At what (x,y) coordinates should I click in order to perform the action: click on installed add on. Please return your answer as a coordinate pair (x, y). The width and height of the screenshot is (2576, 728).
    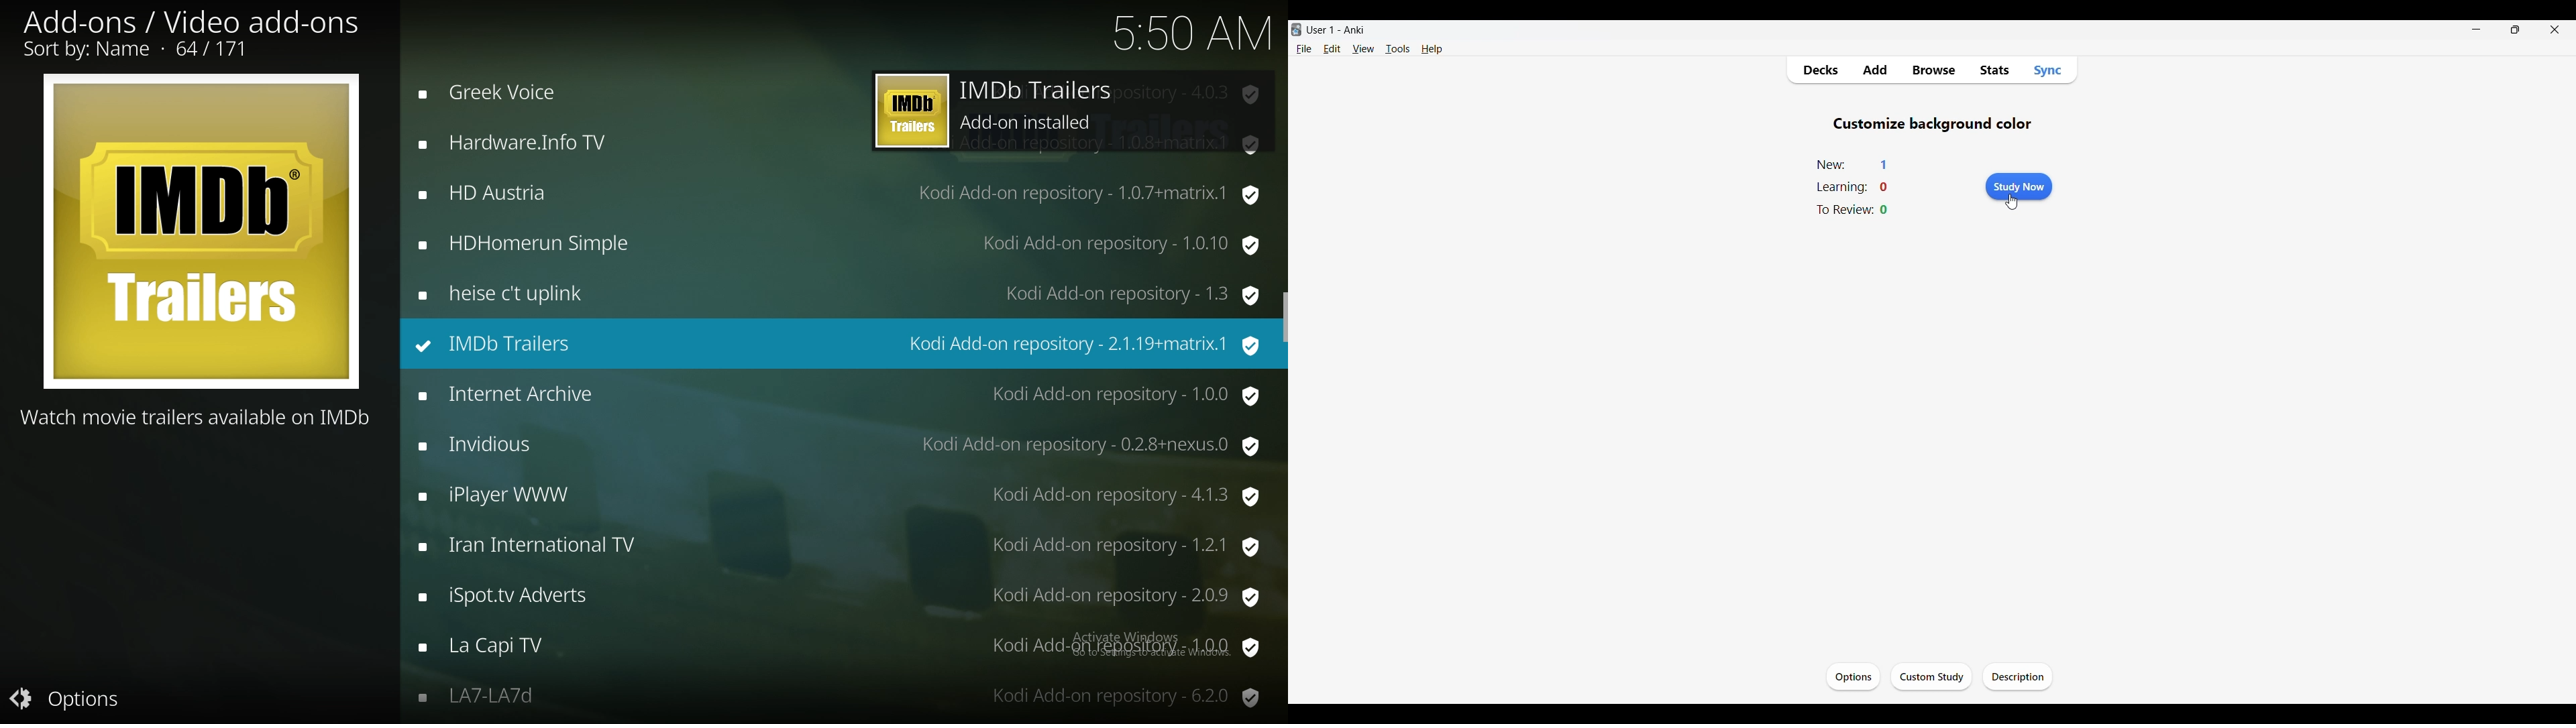
    Looking at the image, I should click on (832, 347).